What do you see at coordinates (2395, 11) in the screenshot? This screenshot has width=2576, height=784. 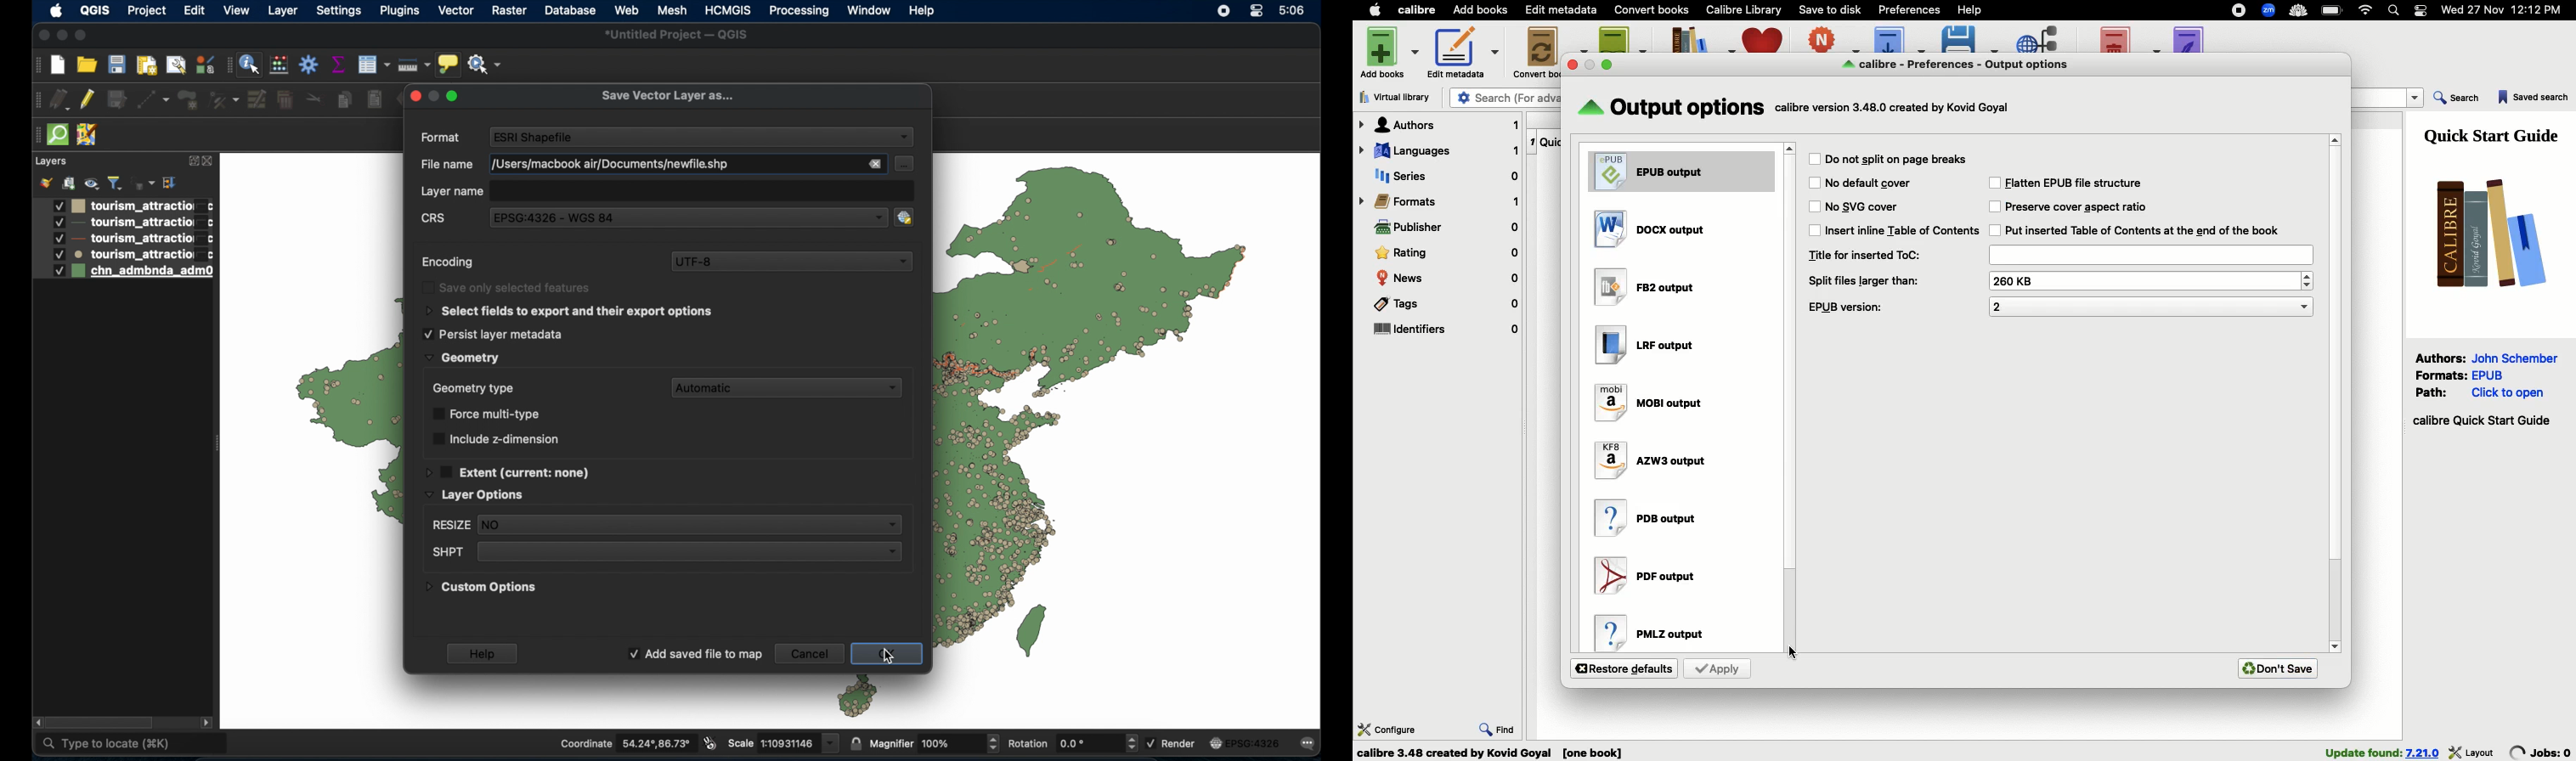 I see `Search bar` at bounding box center [2395, 11].